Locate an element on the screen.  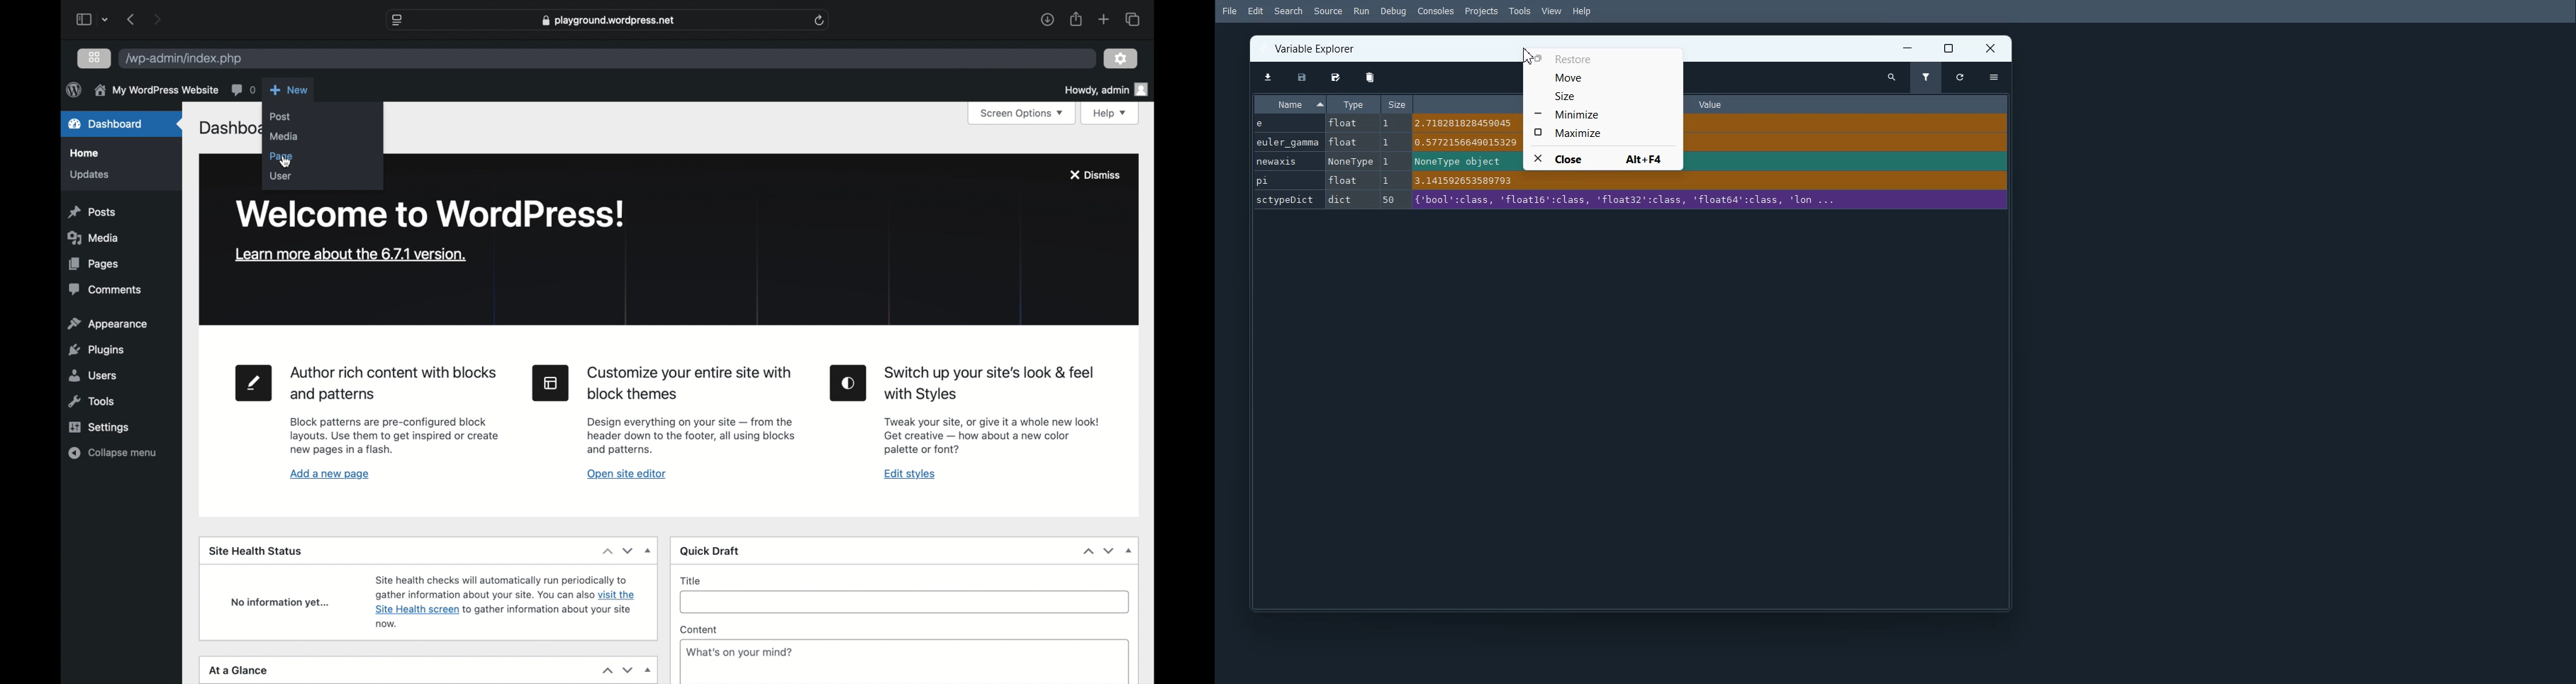
1 is located at coordinates (1387, 142).